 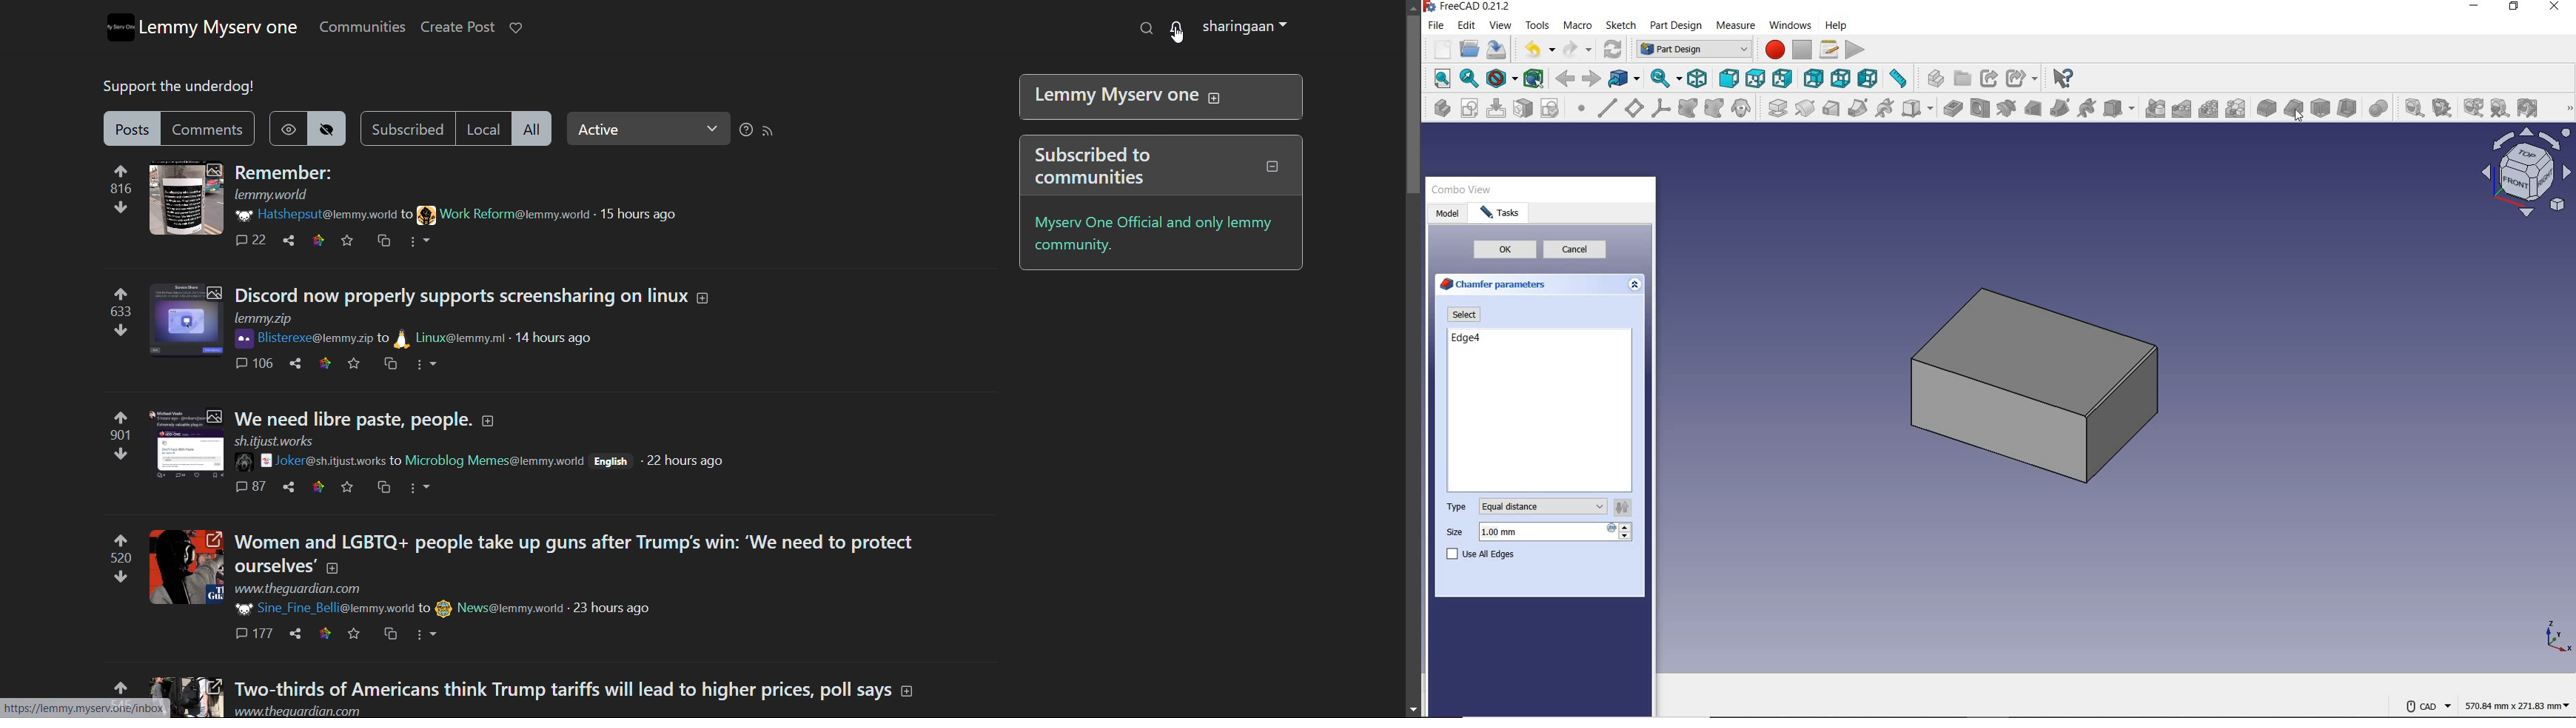 I want to click on create a datum point, so click(x=1581, y=110).